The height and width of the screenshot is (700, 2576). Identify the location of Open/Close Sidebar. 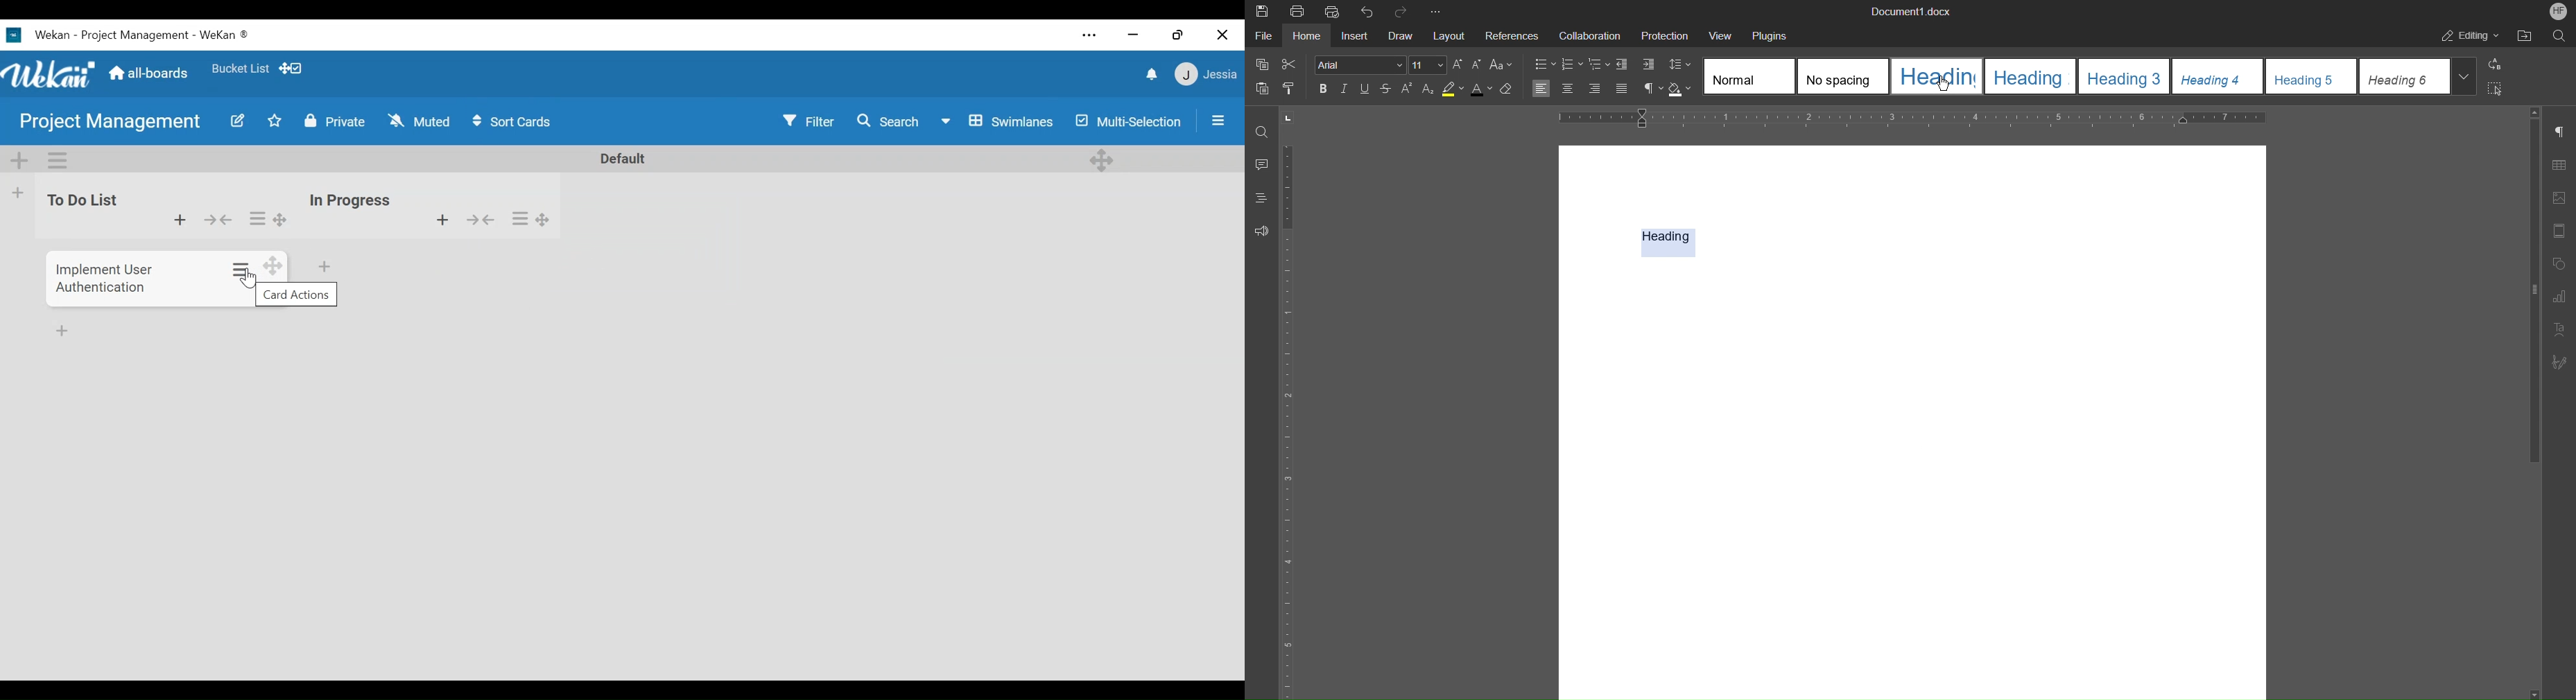
(1218, 121).